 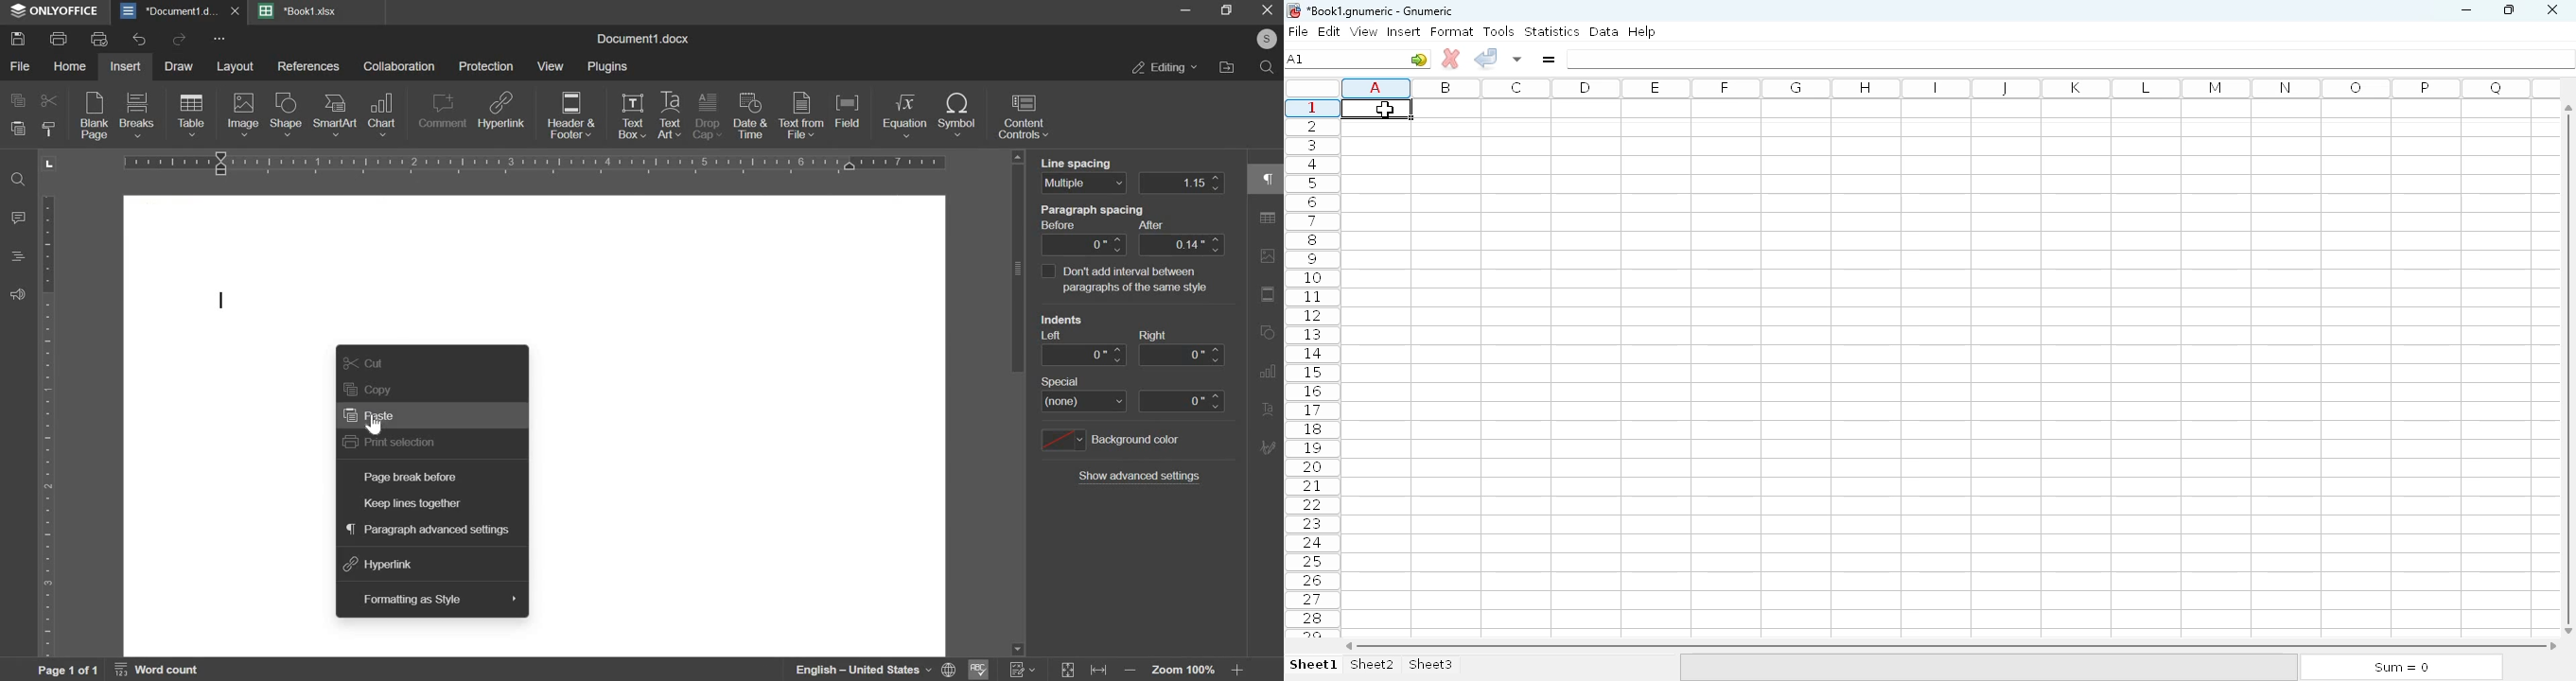 I want to click on sheet3, so click(x=1430, y=665).